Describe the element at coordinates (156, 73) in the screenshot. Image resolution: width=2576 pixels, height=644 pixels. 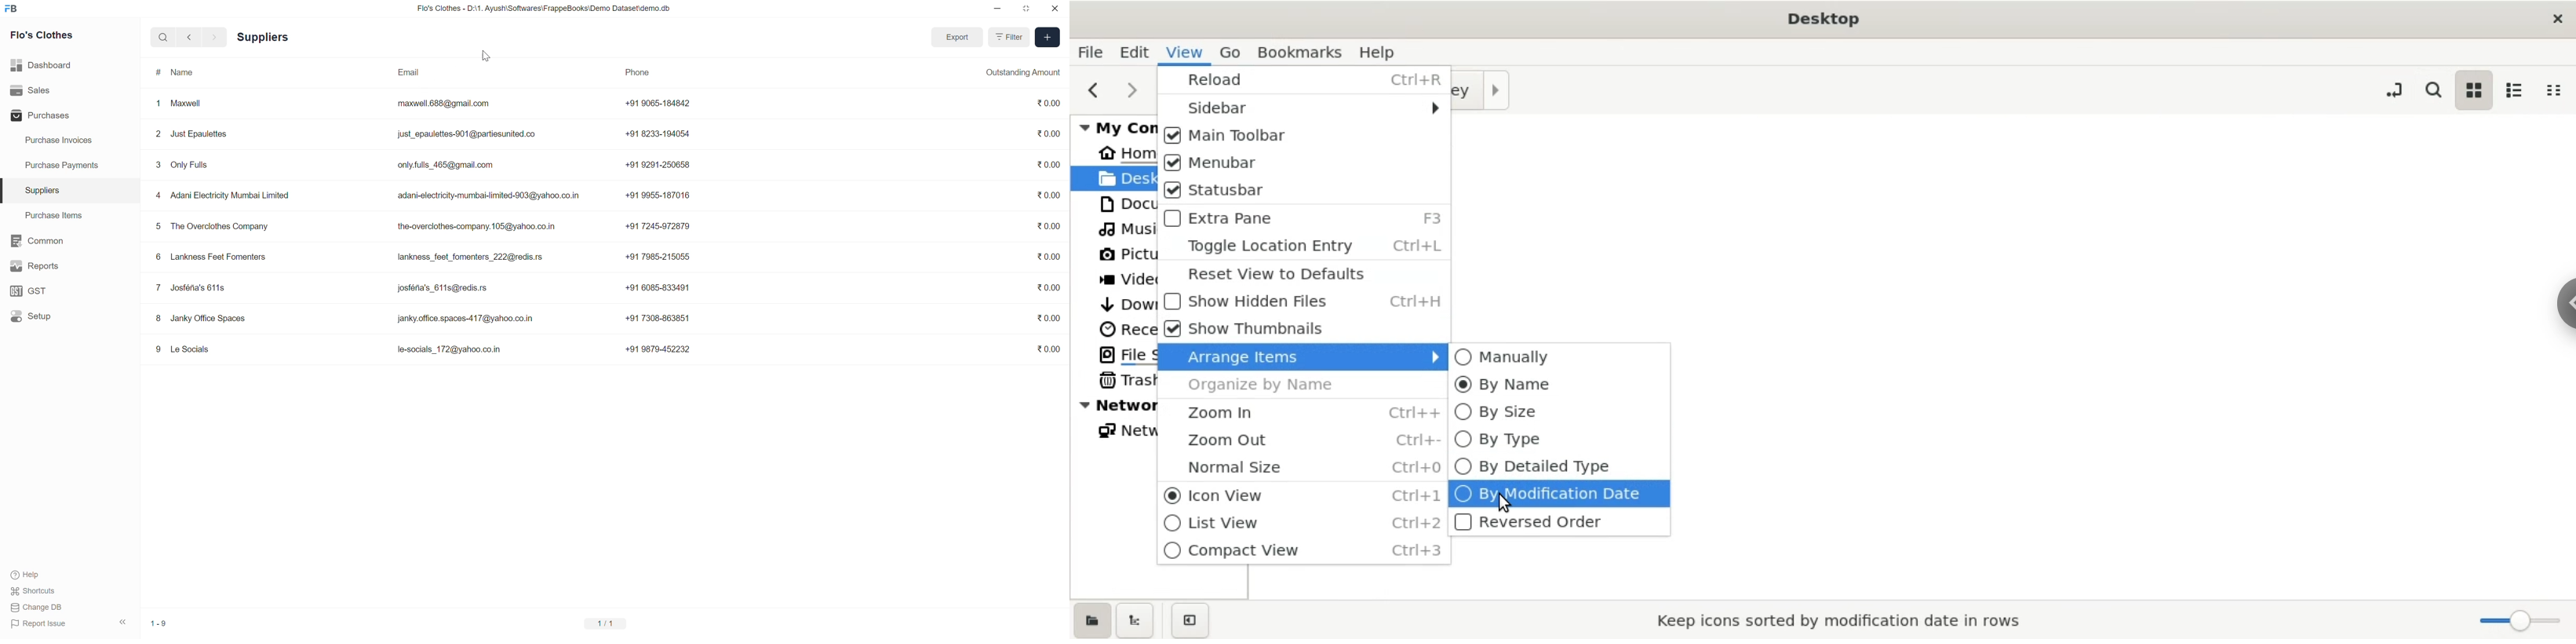
I see `#` at that location.